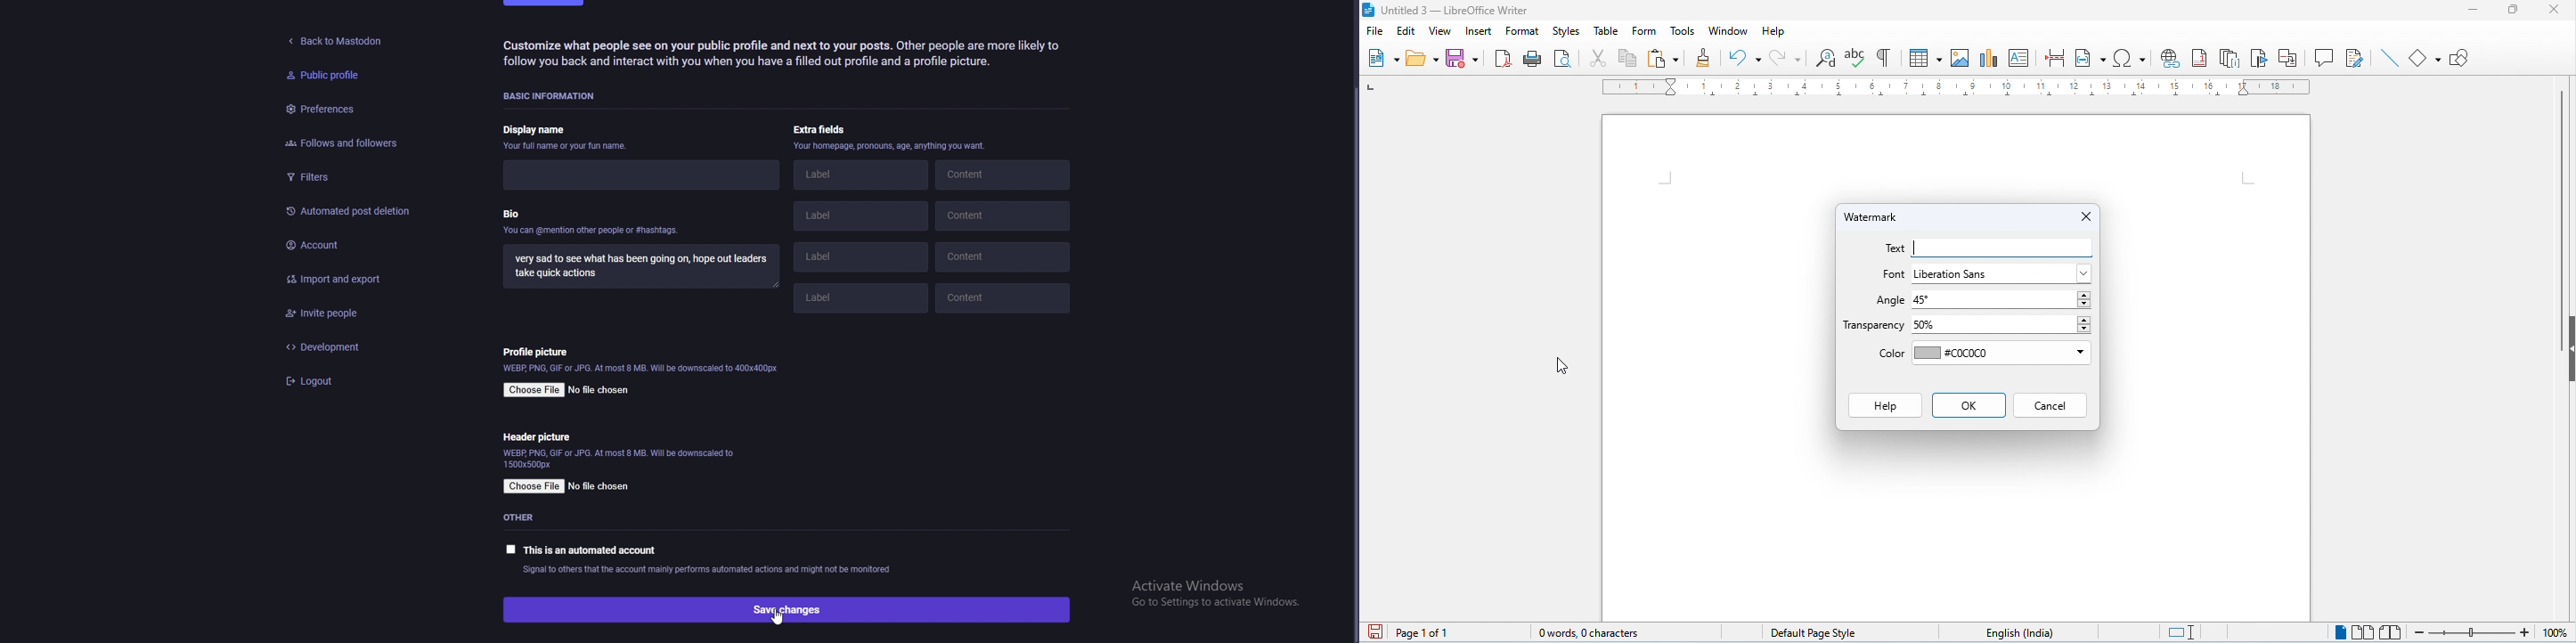  I want to click on maximize, so click(2508, 10).